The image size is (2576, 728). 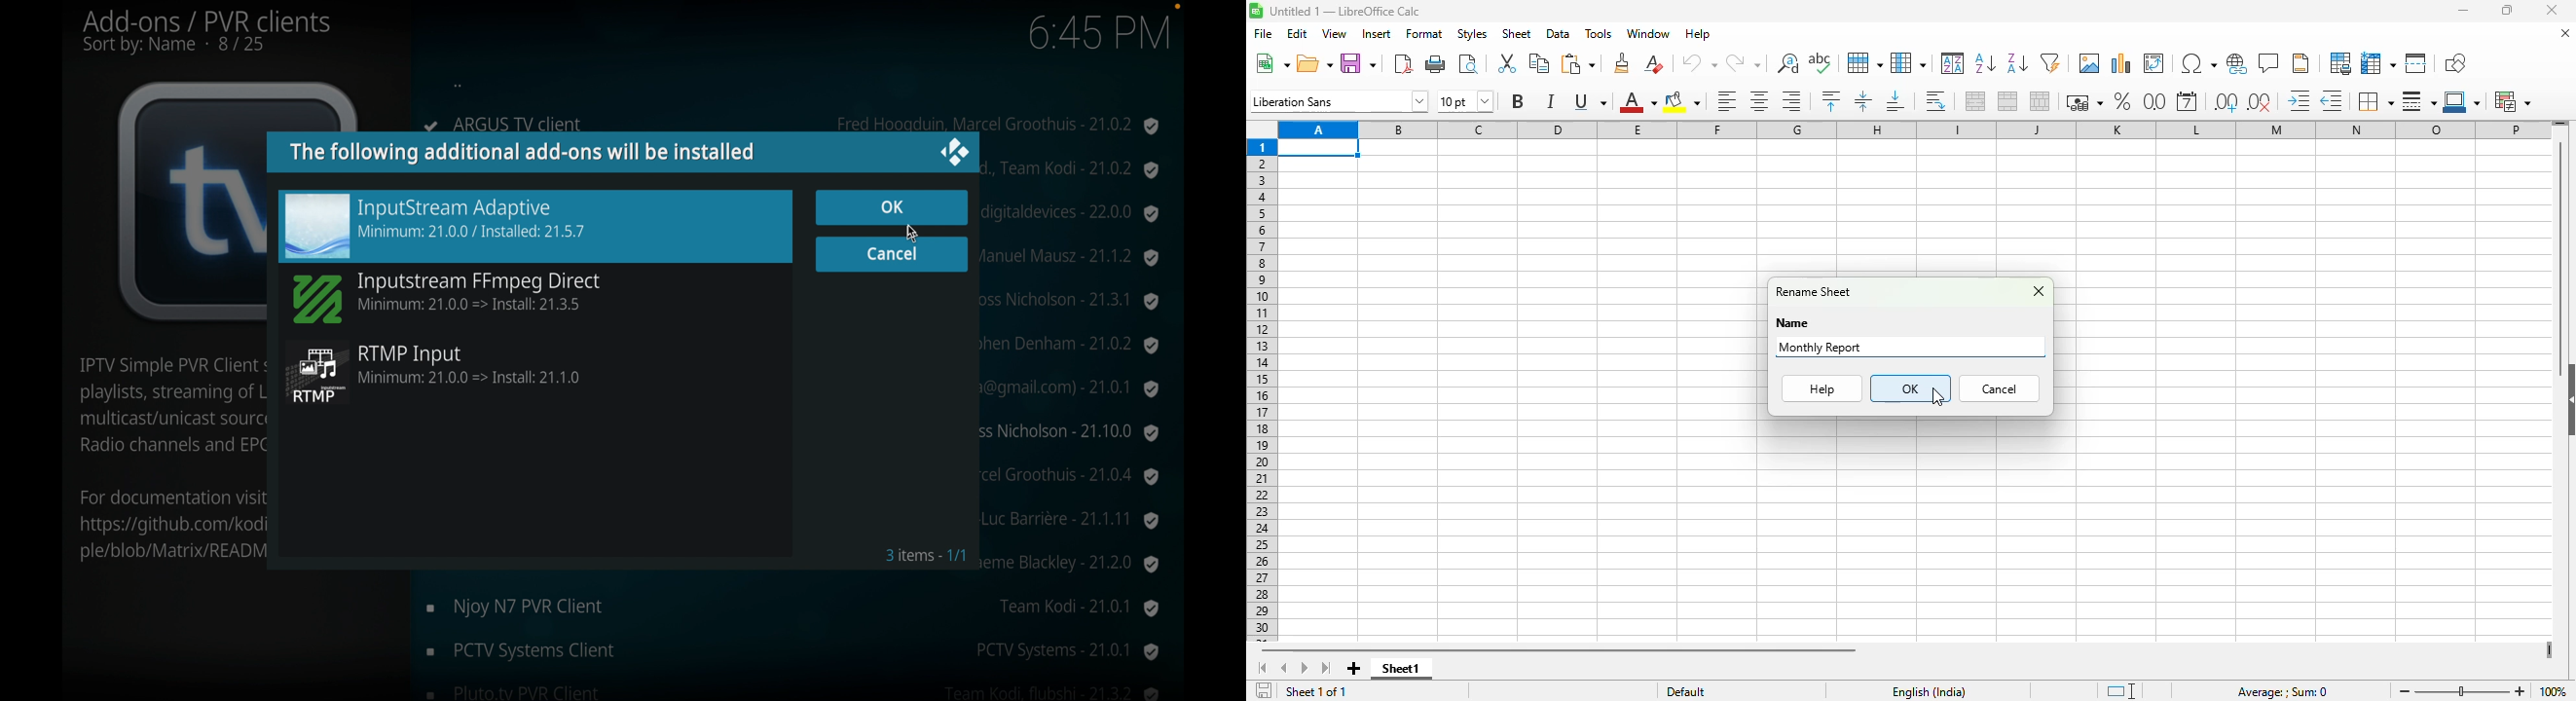 I want to click on save, so click(x=1359, y=63).